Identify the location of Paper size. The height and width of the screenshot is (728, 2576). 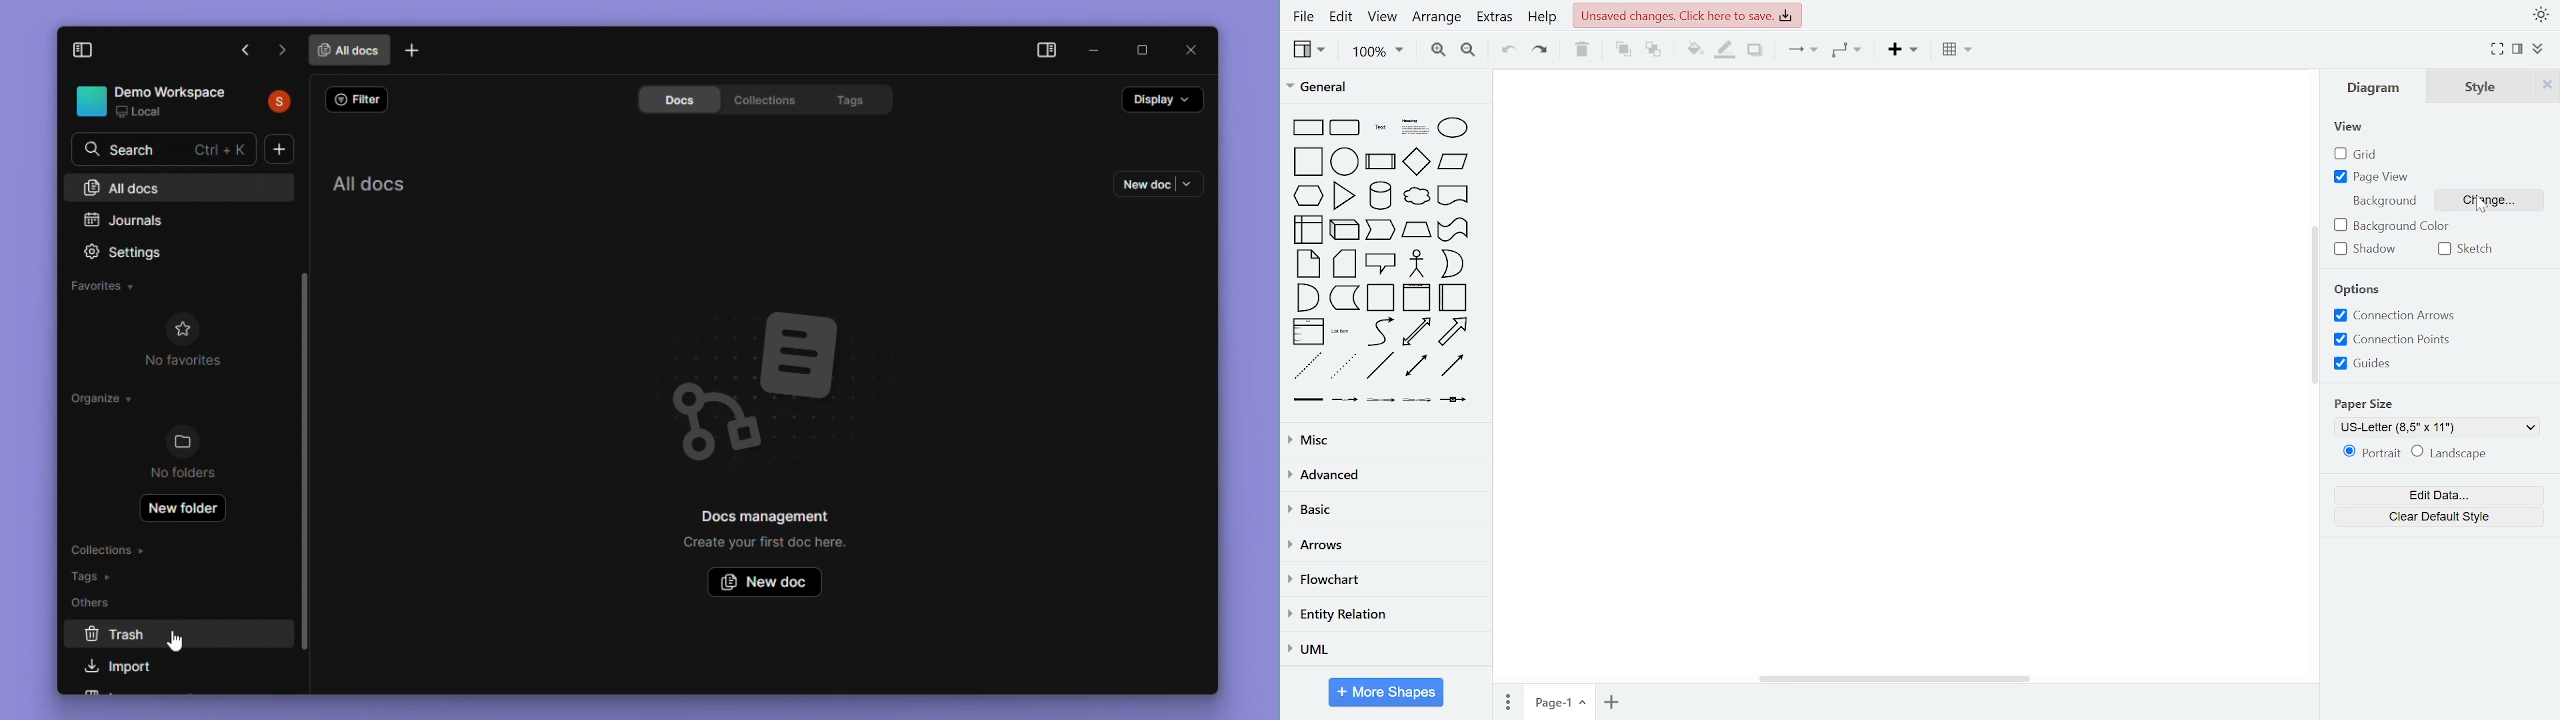
(2371, 403).